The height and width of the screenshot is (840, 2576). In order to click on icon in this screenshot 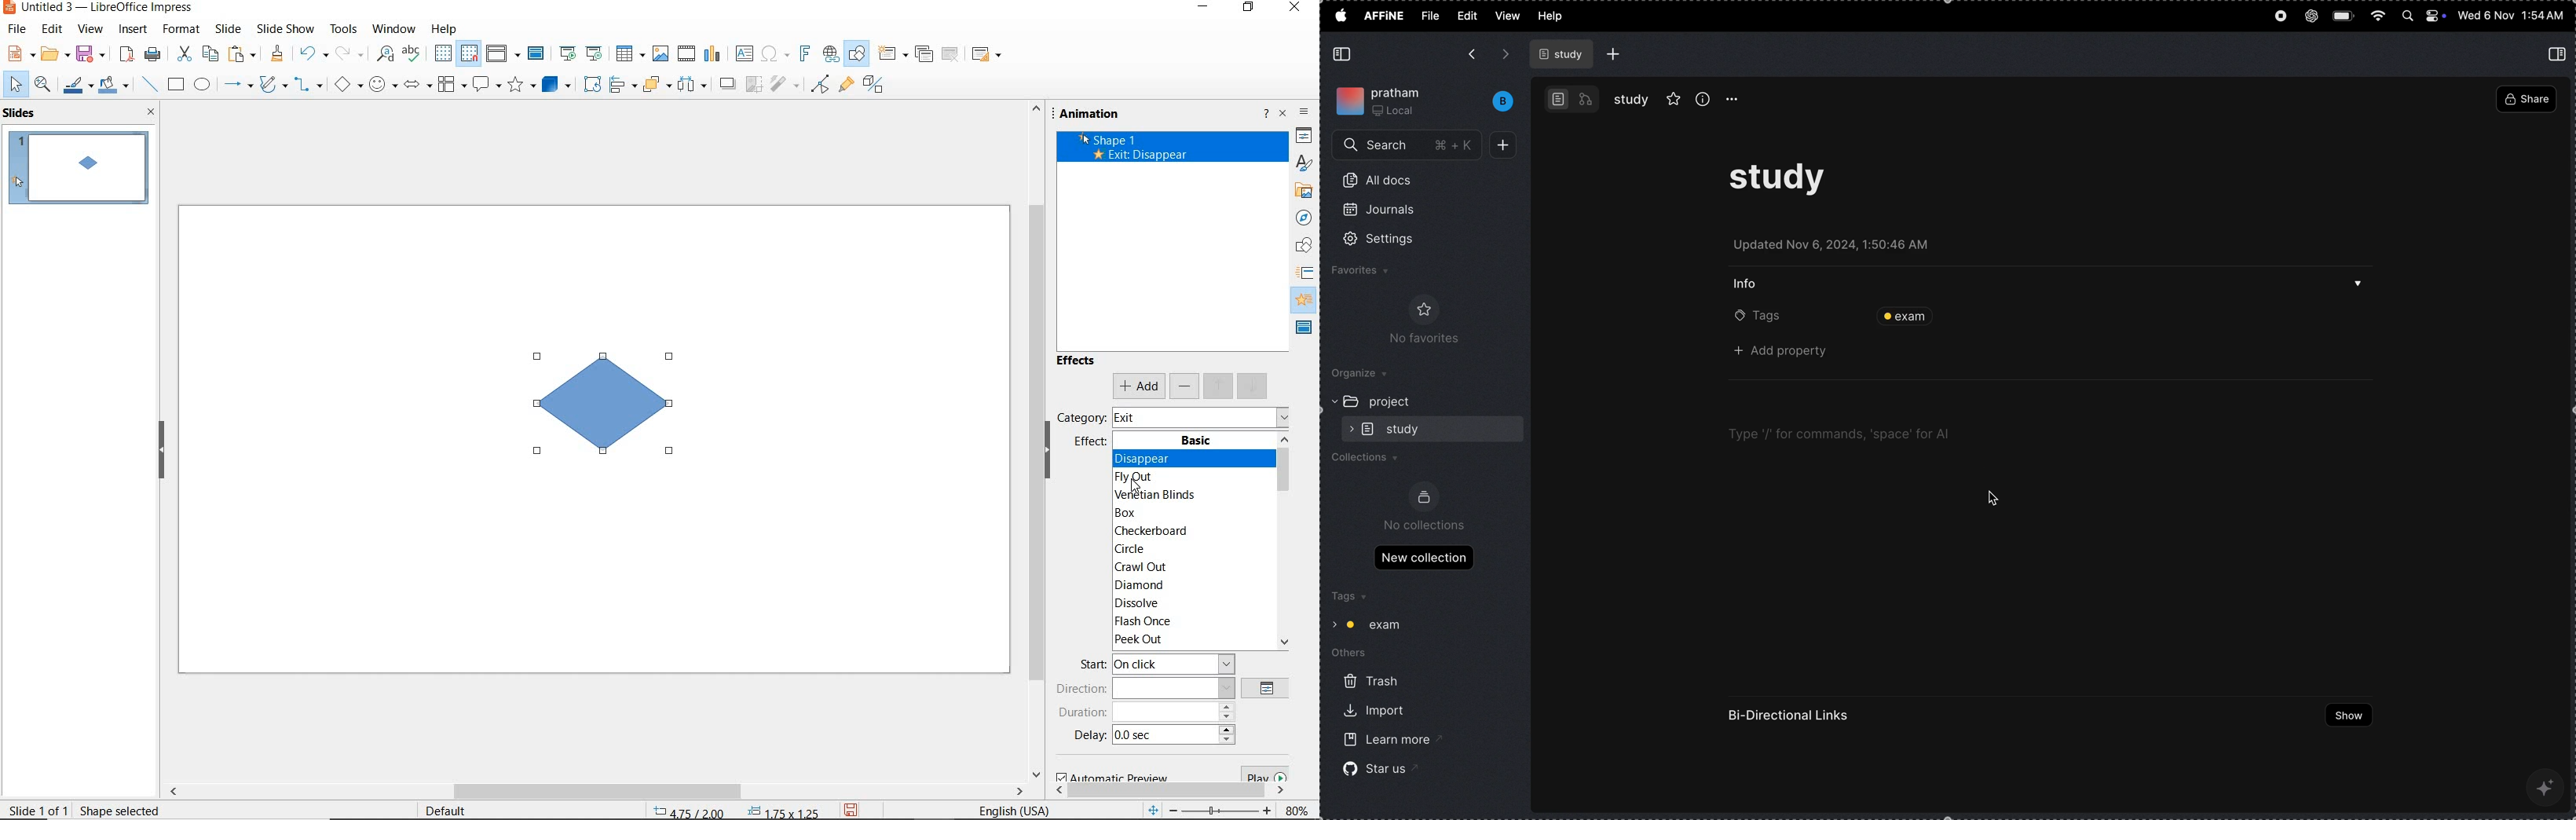, I will do `click(1304, 273)`.